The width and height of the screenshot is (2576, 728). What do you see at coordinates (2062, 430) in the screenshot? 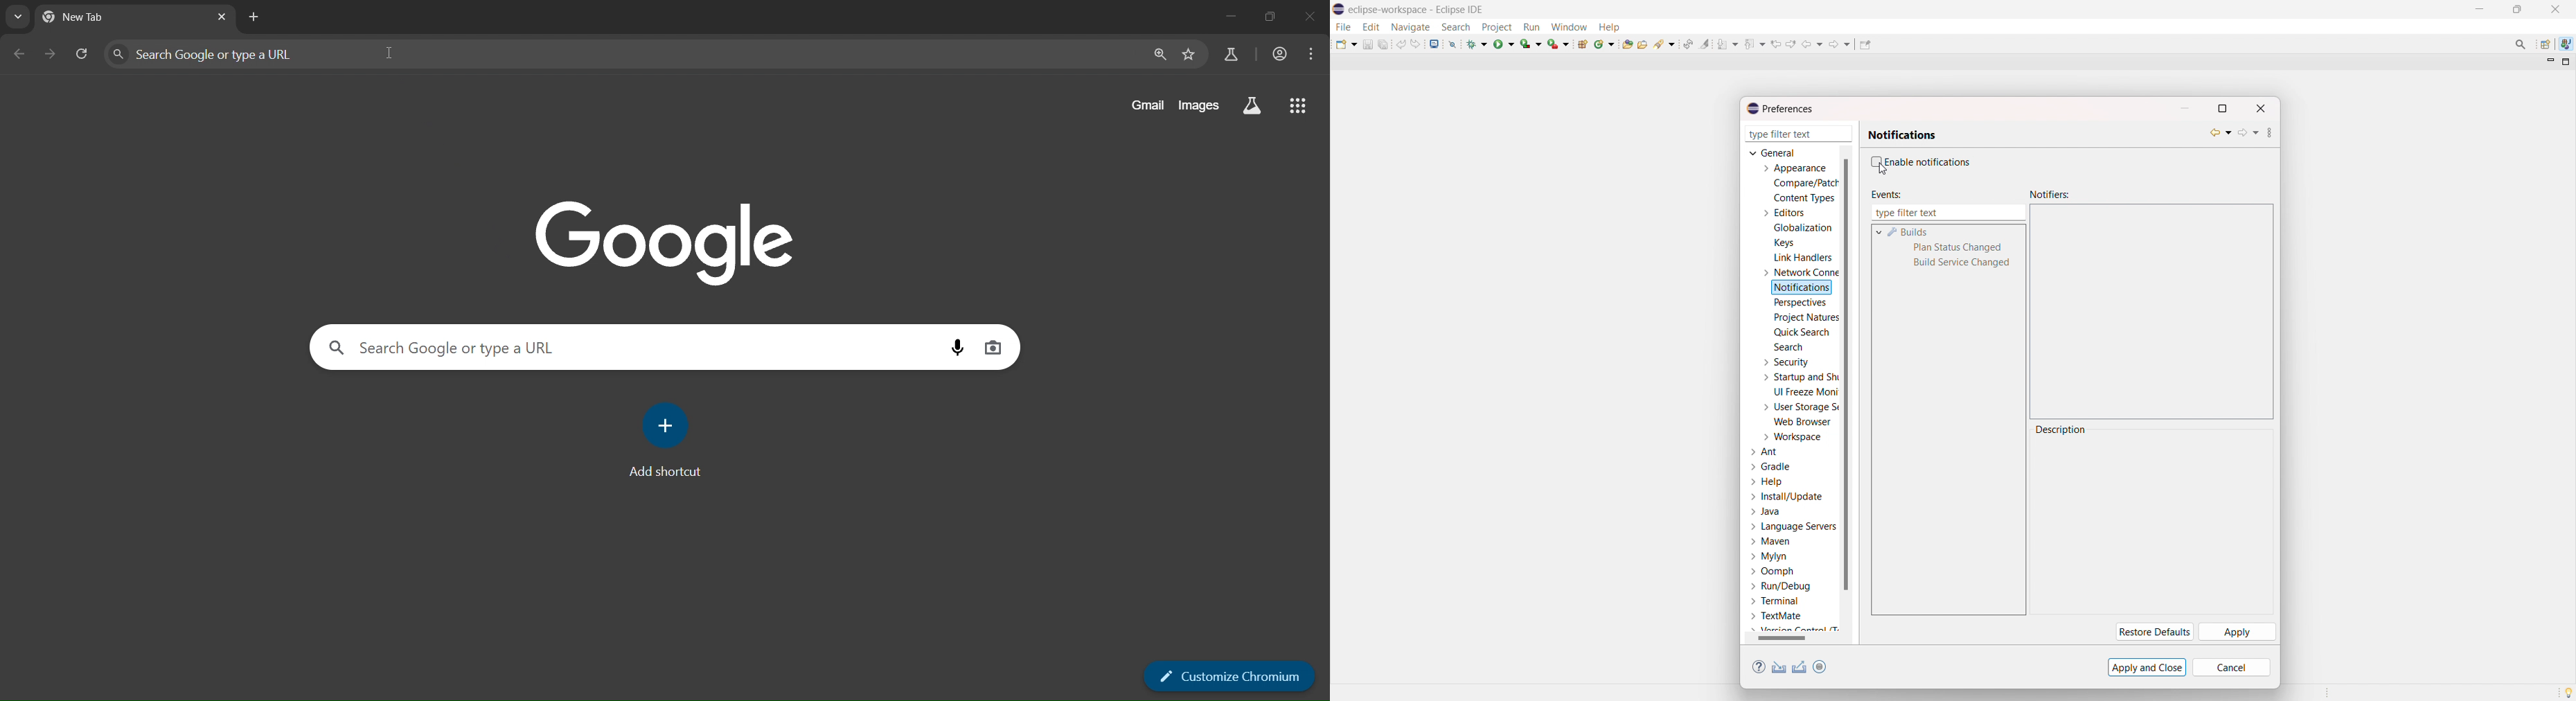
I see `description` at bounding box center [2062, 430].